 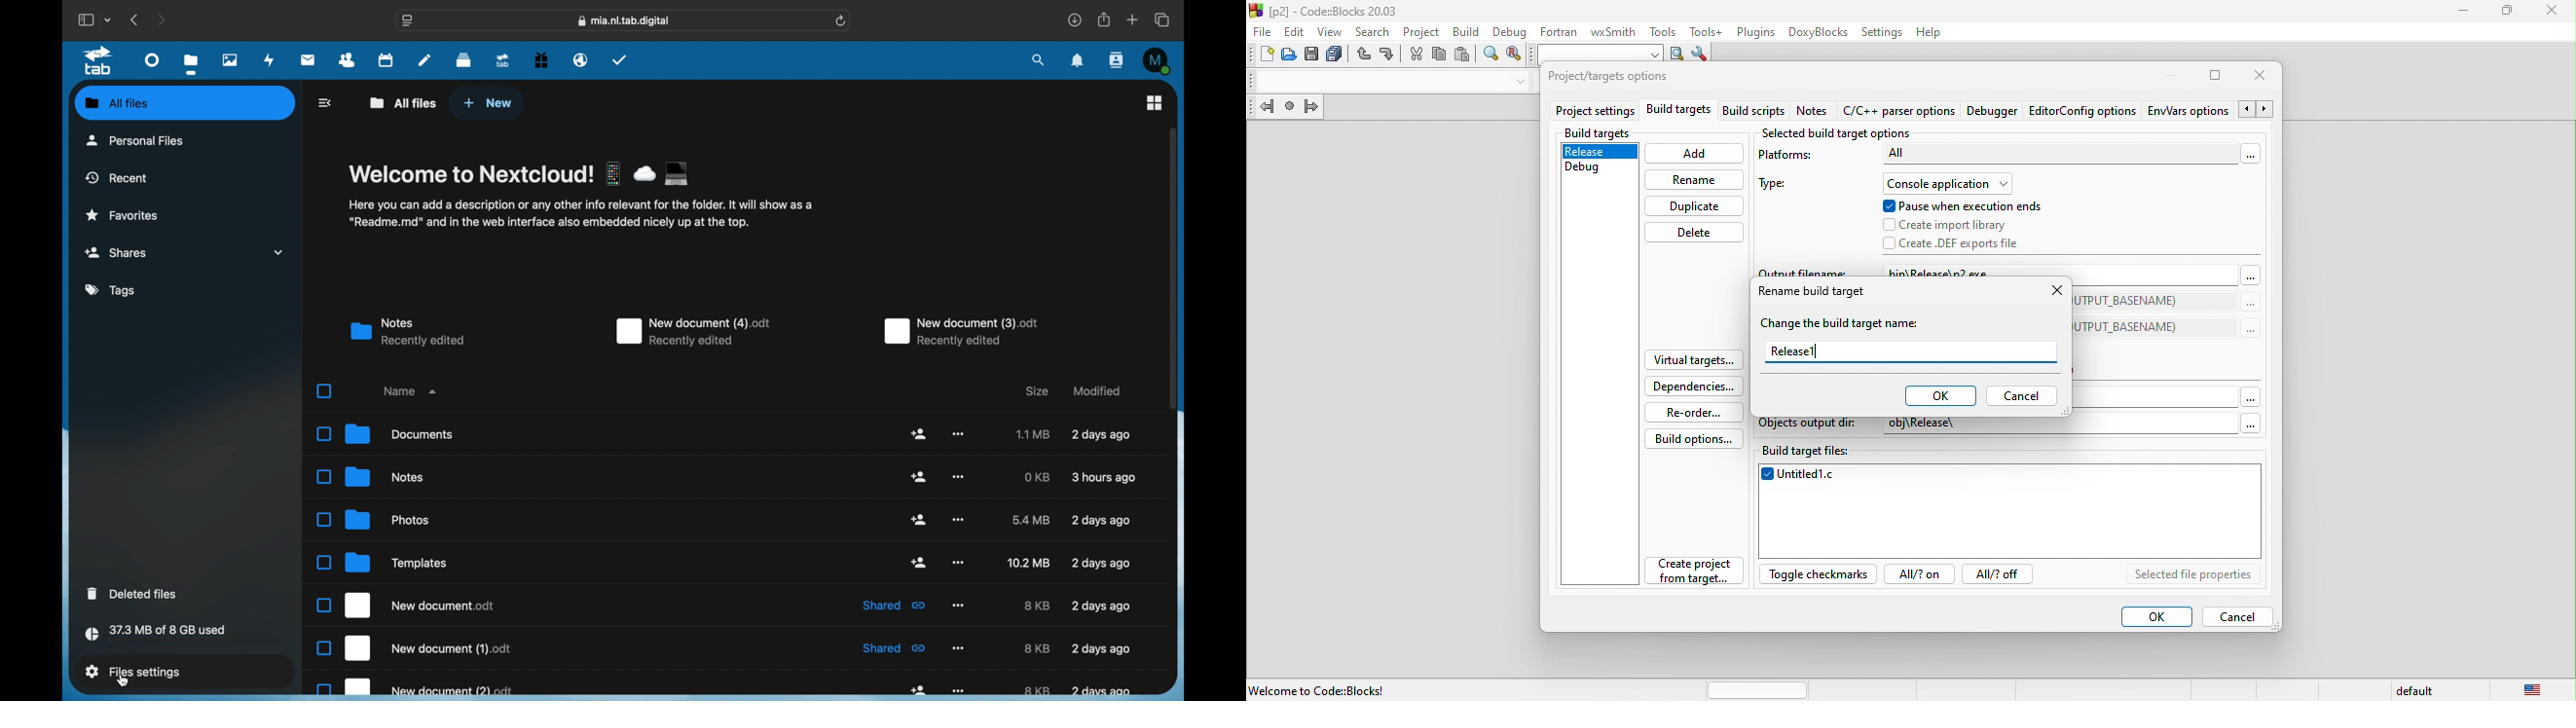 What do you see at coordinates (1922, 576) in the screenshot?
I see `all?on` at bounding box center [1922, 576].